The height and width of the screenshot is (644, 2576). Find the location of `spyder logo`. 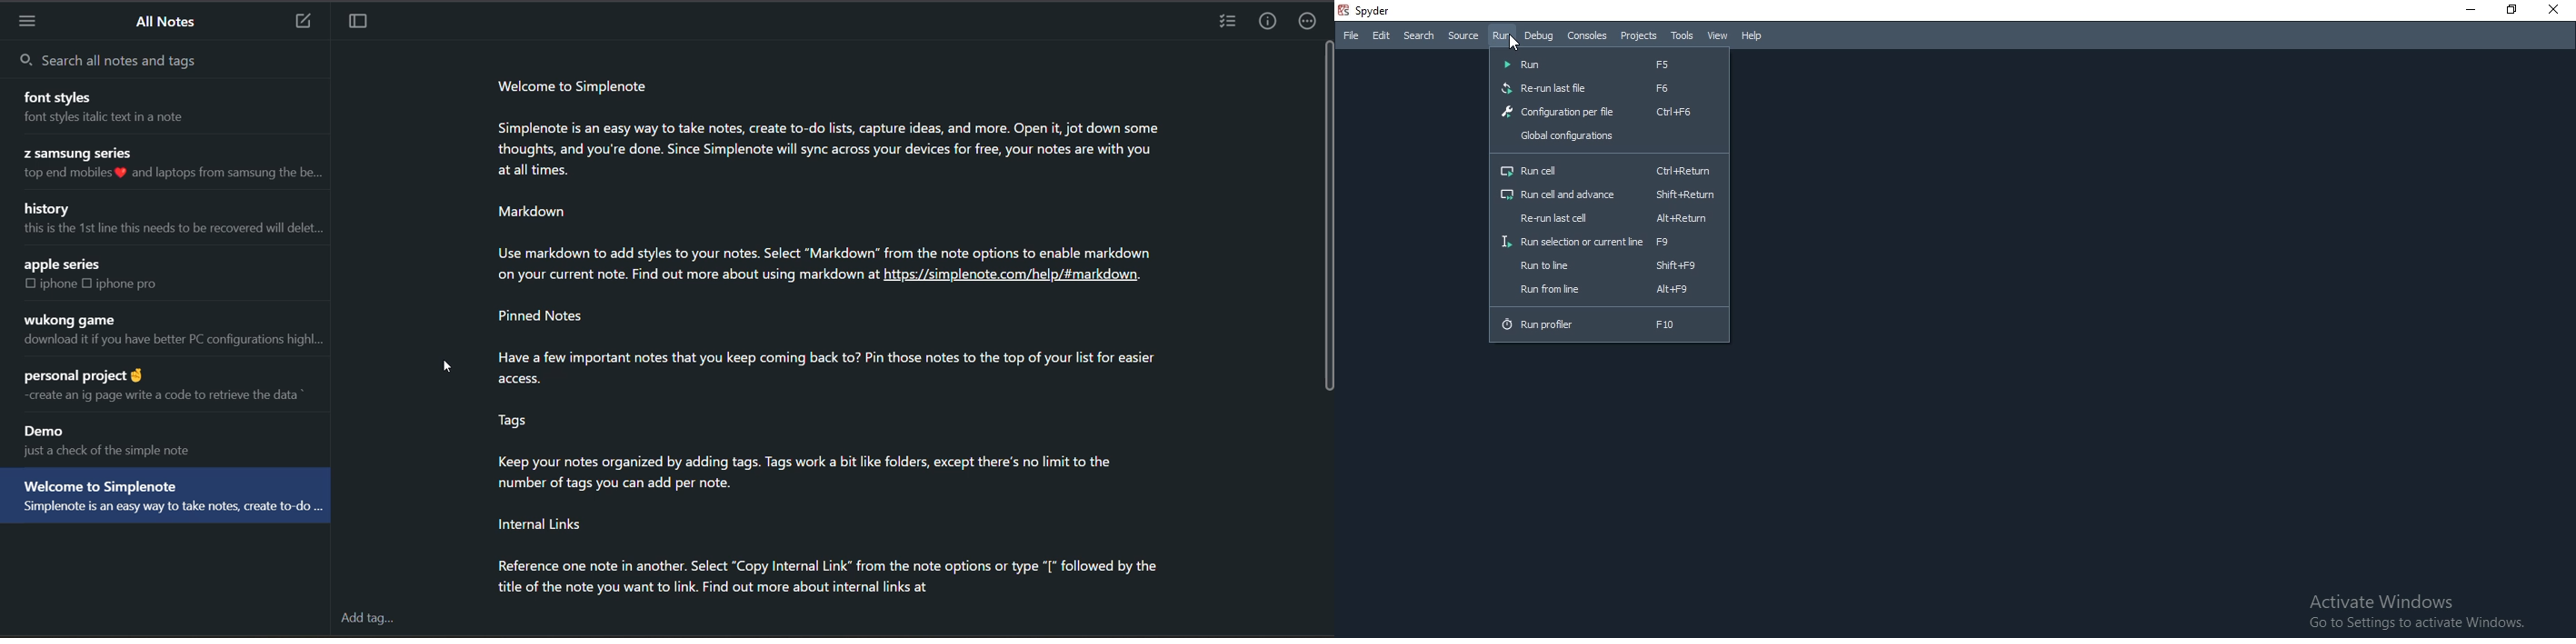

spyder logo is located at coordinates (1343, 12).